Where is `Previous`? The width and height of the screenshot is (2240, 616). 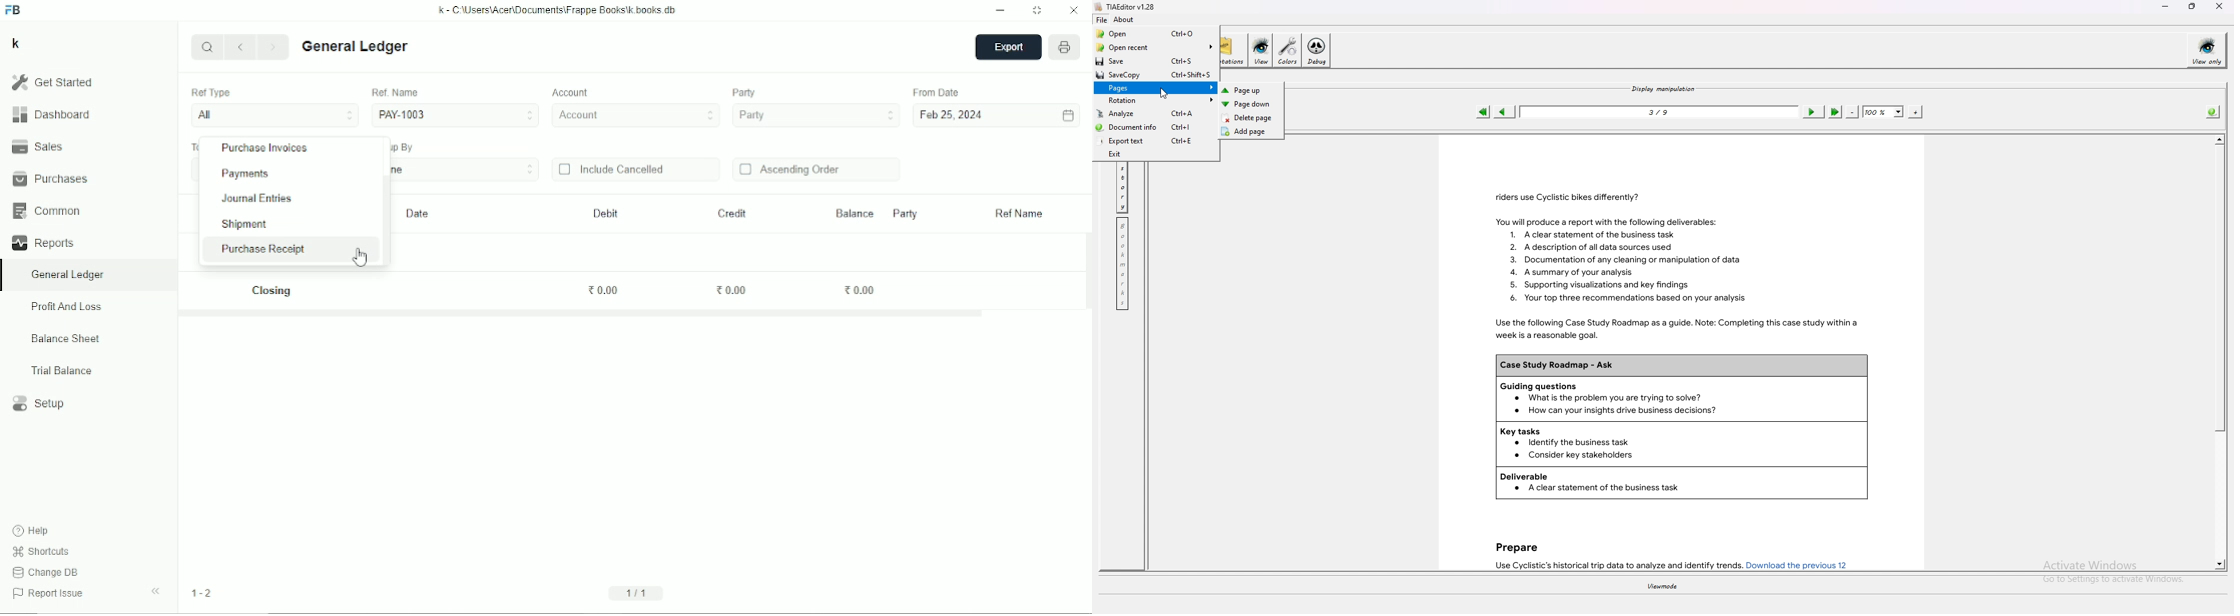
Previous is located at coordinates (242, 48).